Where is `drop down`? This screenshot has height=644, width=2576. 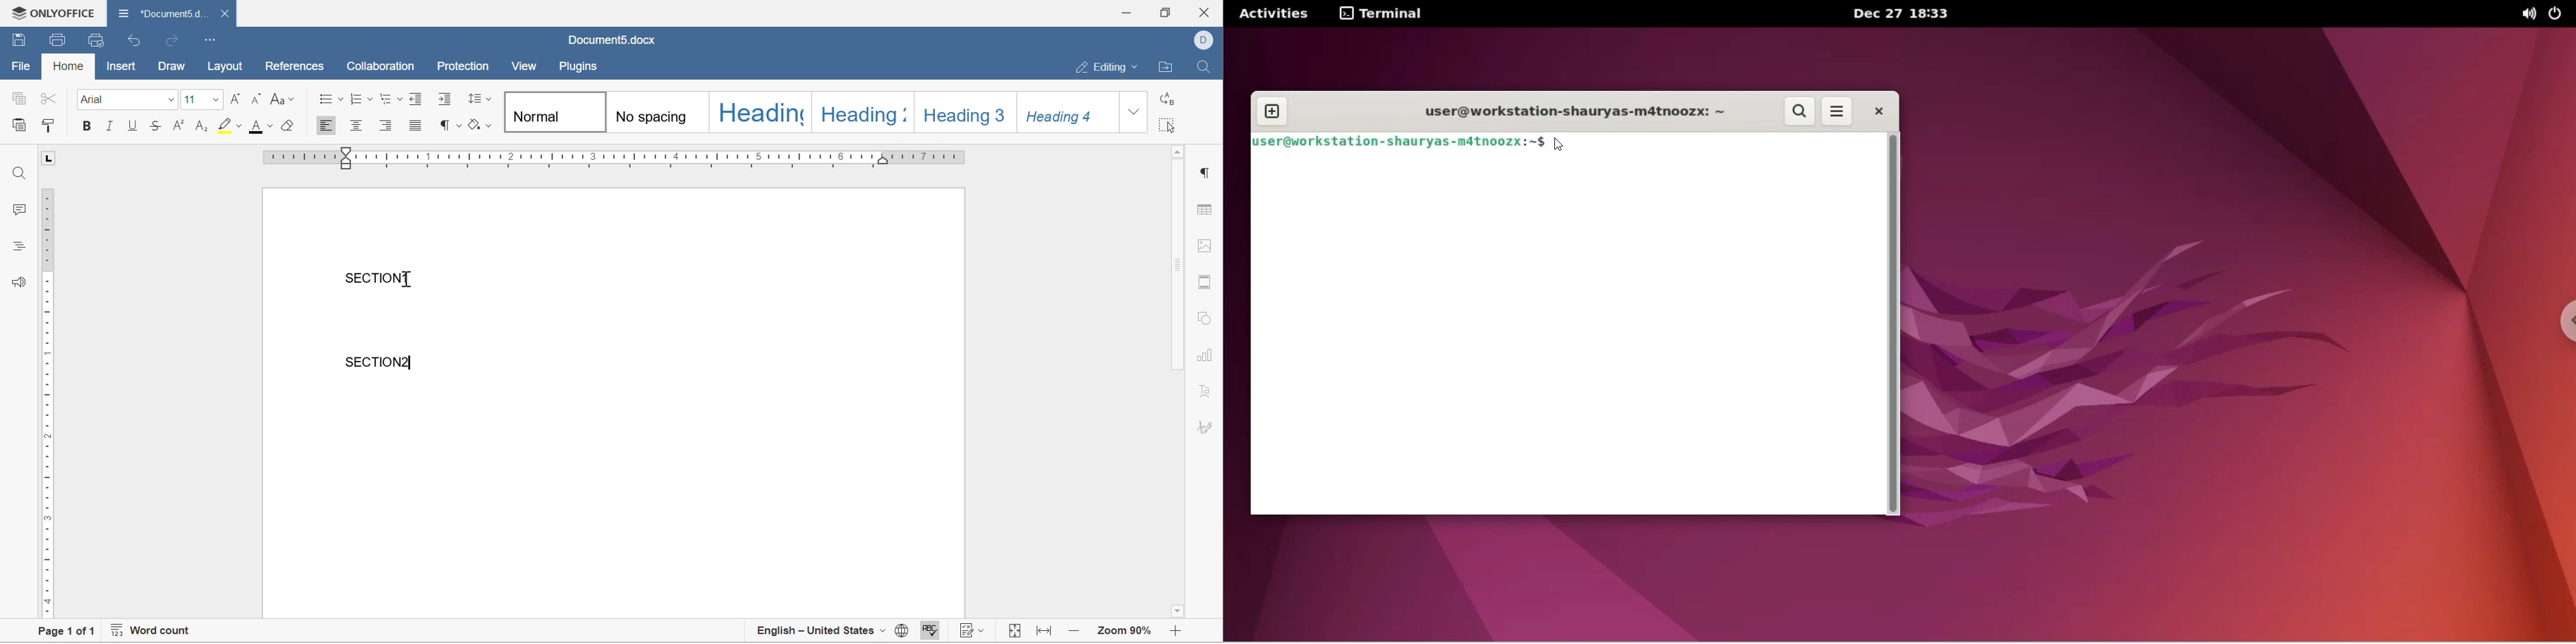 drop down is located at coordinates (1134, 112).